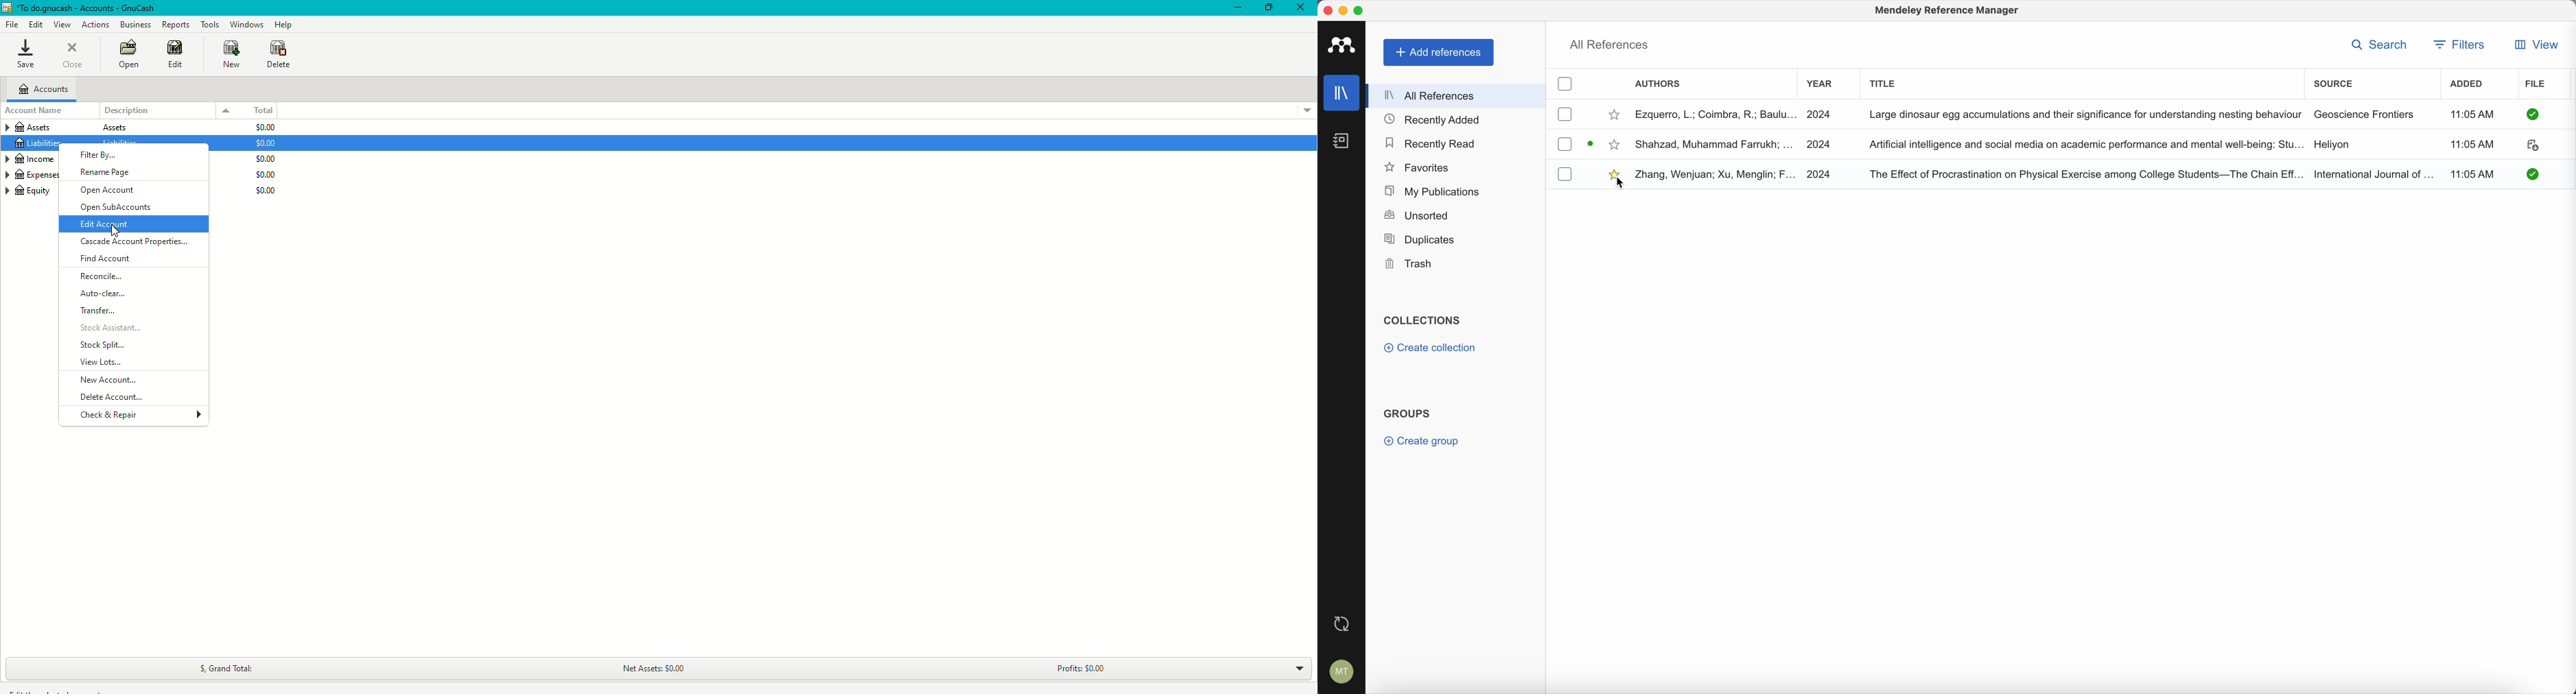  Describe the element at coordinates (1303, 110) in the screenshot. I see `Drop down` at that location.